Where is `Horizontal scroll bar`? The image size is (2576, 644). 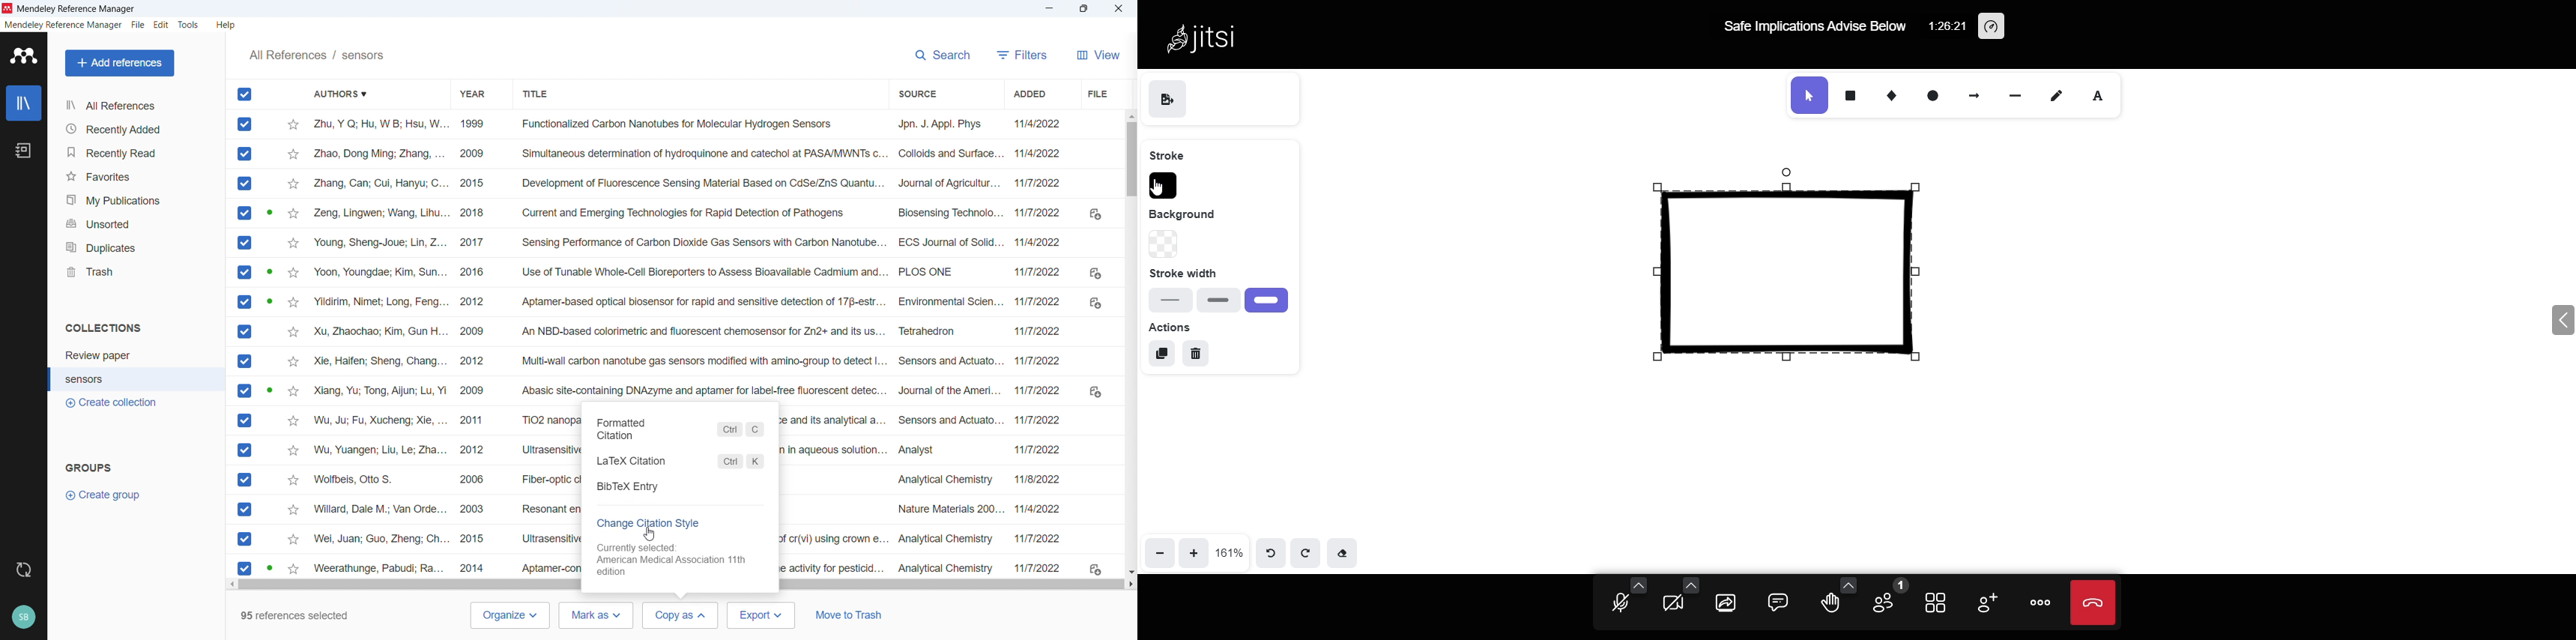
Horizontal scroll bar is located at coordinates (679, 585).